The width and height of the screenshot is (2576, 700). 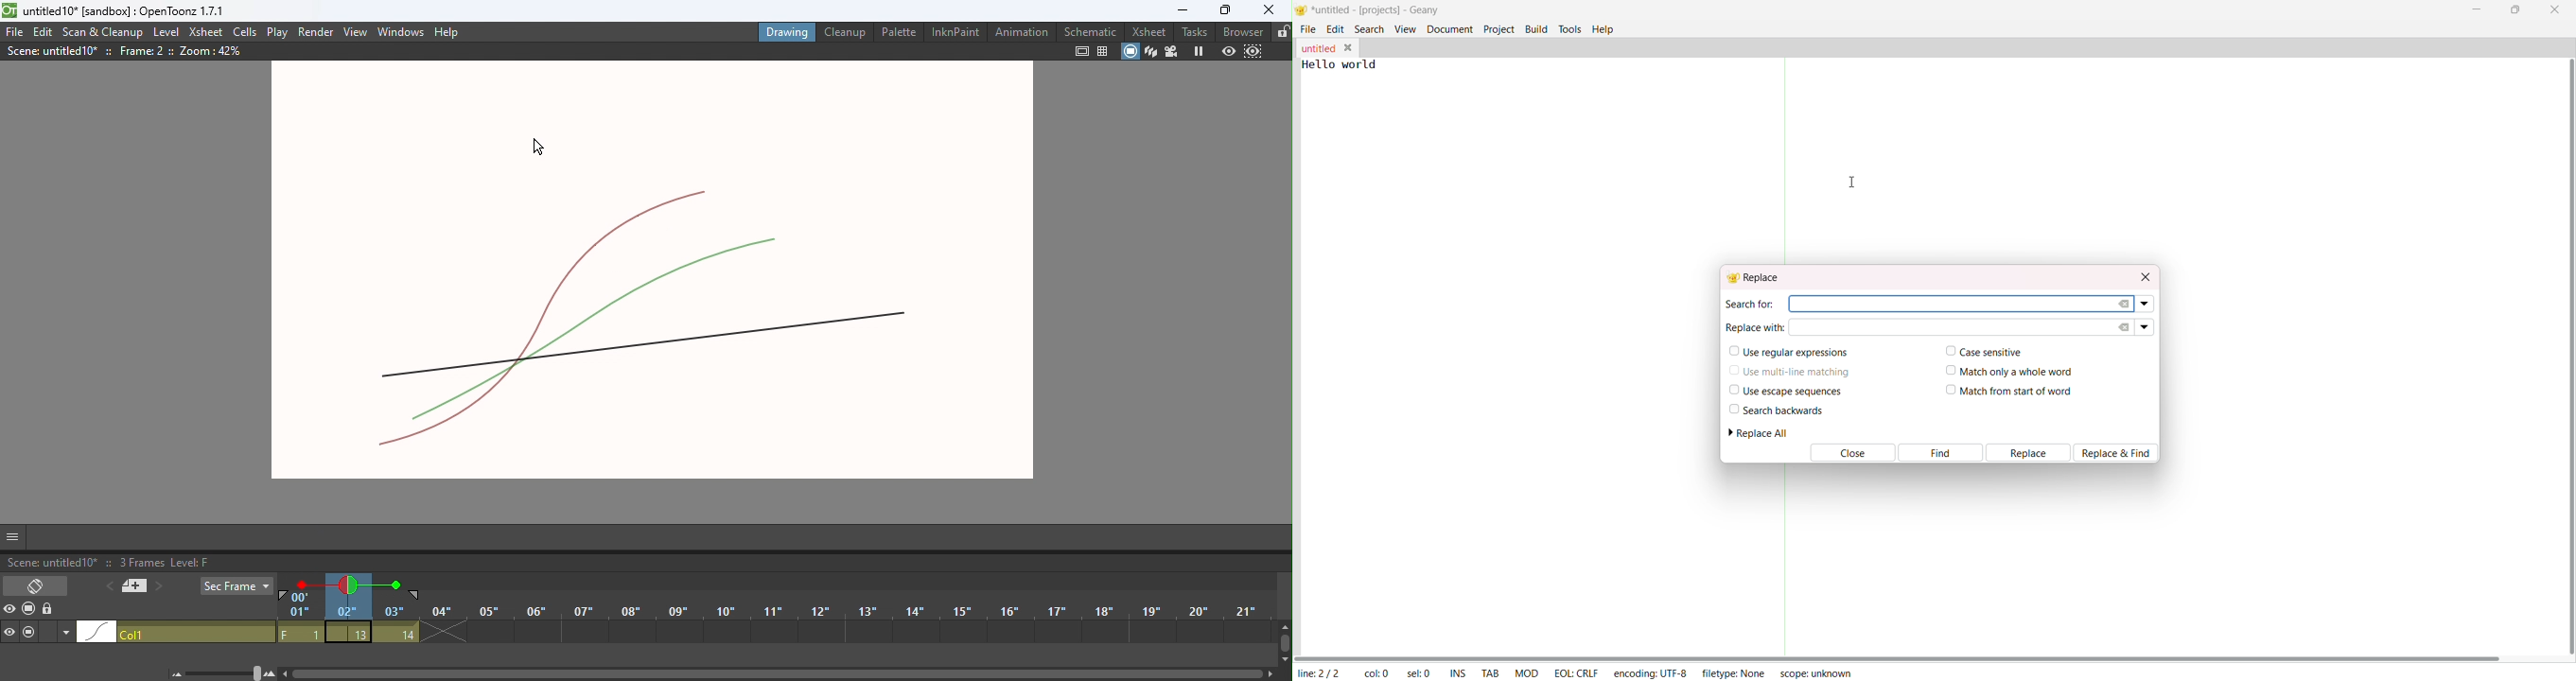 I want to click on View, so click(x=357, y=31).